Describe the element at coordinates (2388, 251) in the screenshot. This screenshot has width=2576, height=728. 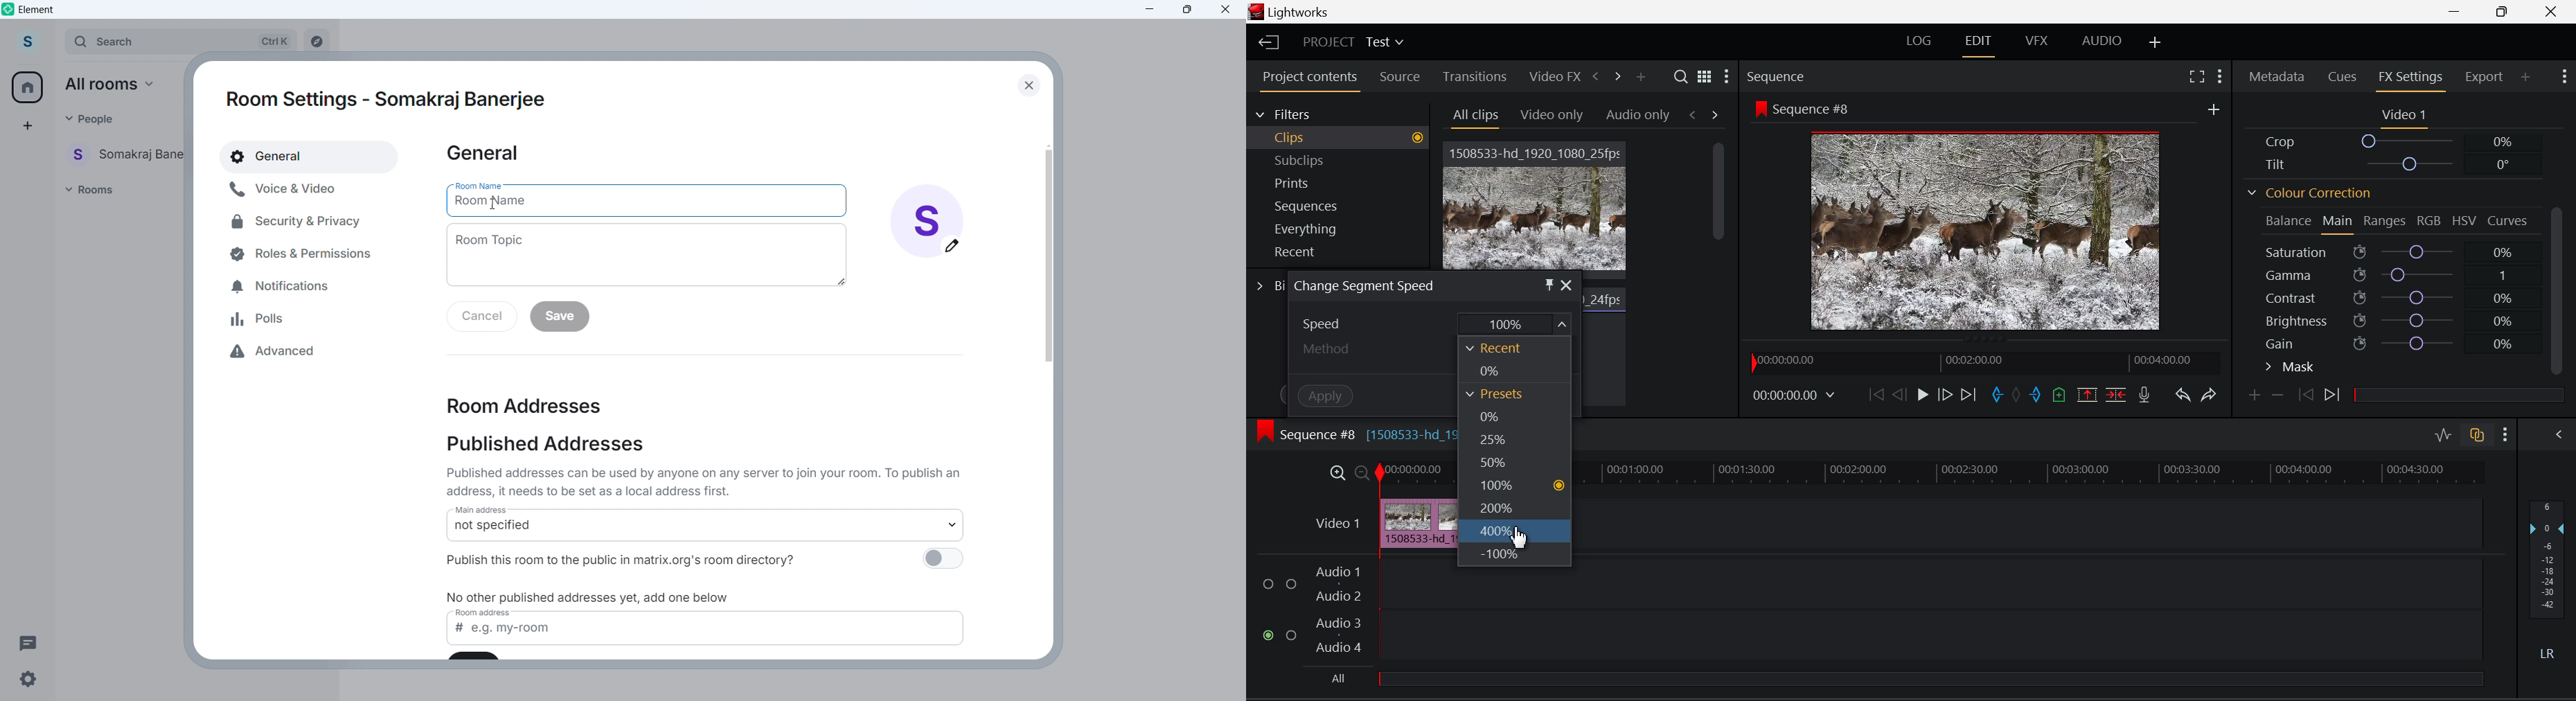
I see `Saturation` at that location.